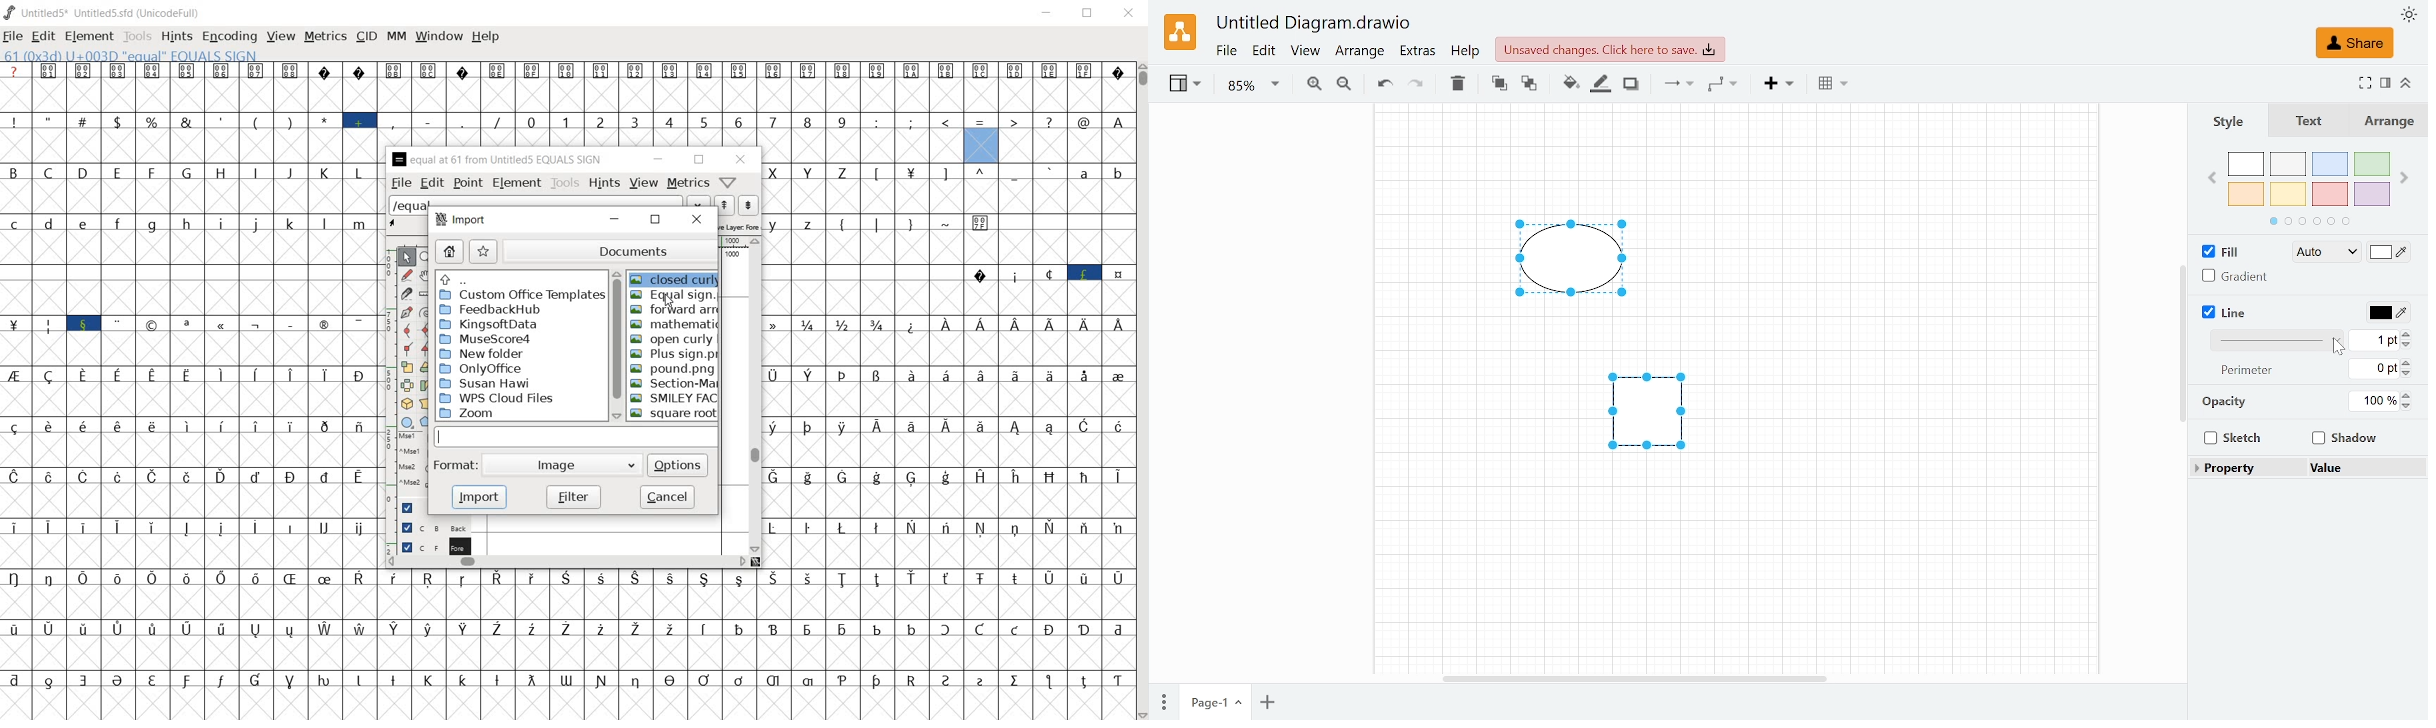 The height and width of the screenshot is (728, 2436). Describe the element at coordinates (426, 256) in the screenshot. I see `MAGNIFY` at that location.